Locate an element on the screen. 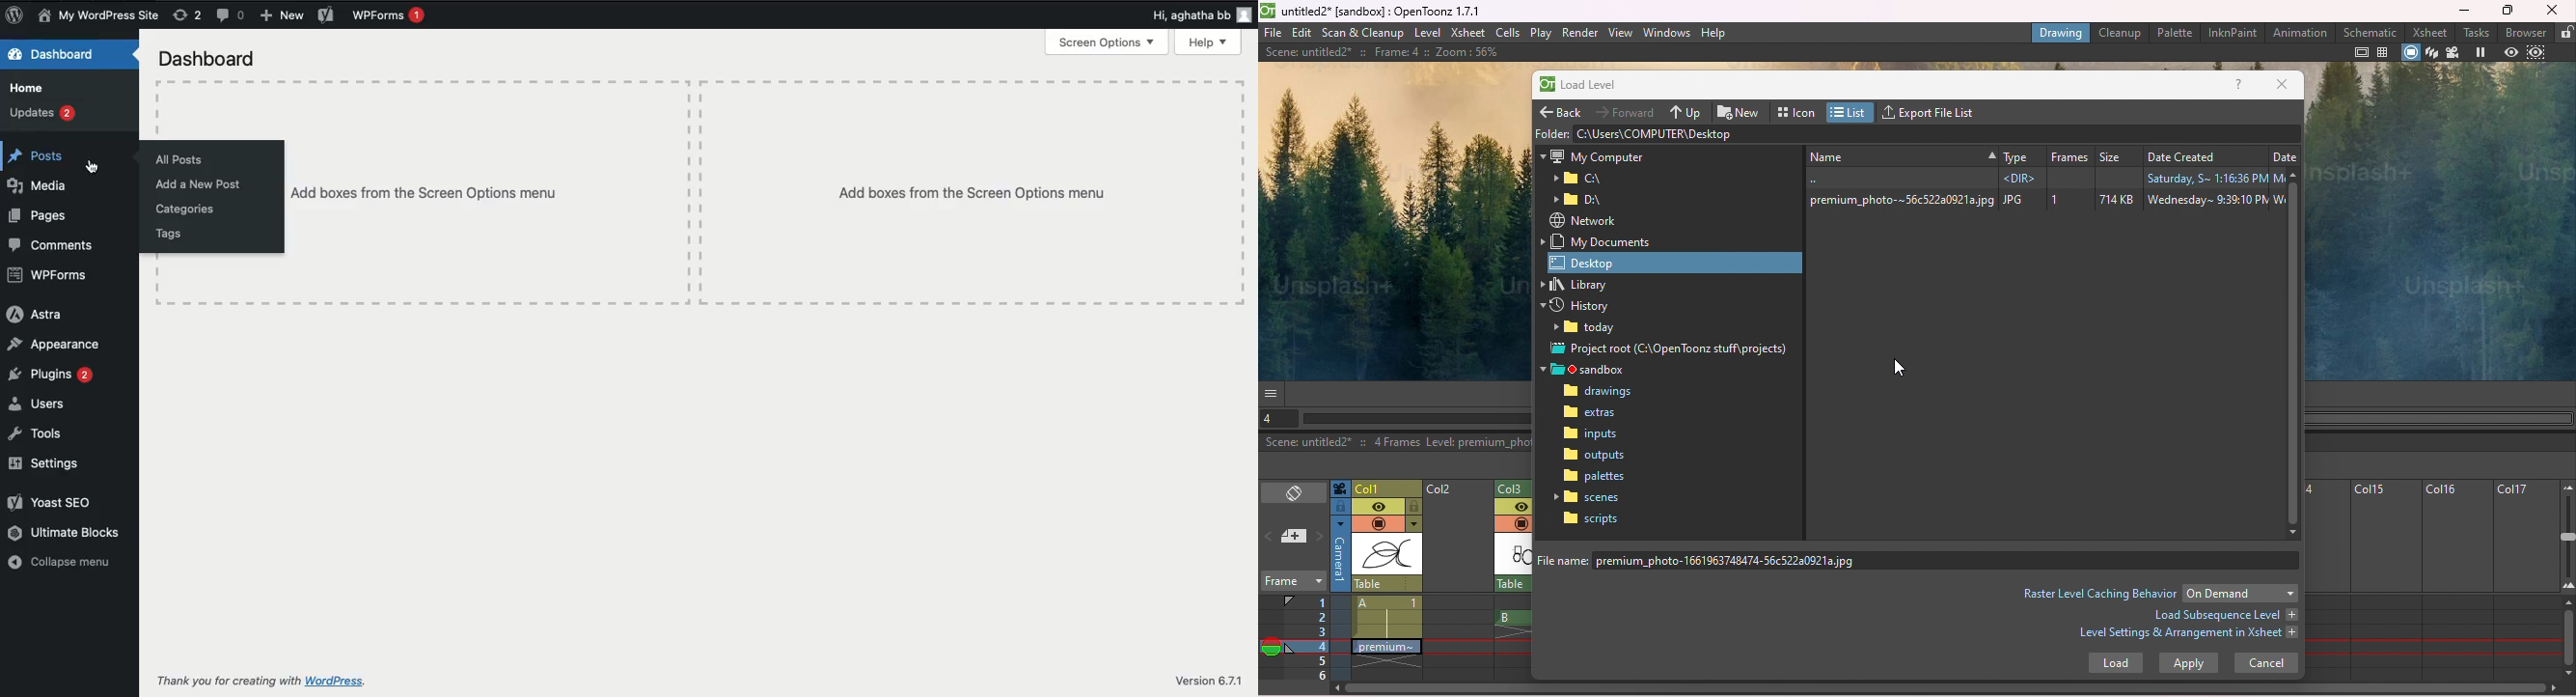  Level settings & Arrangement in Xsheet is located at coordinates (2189, 635).